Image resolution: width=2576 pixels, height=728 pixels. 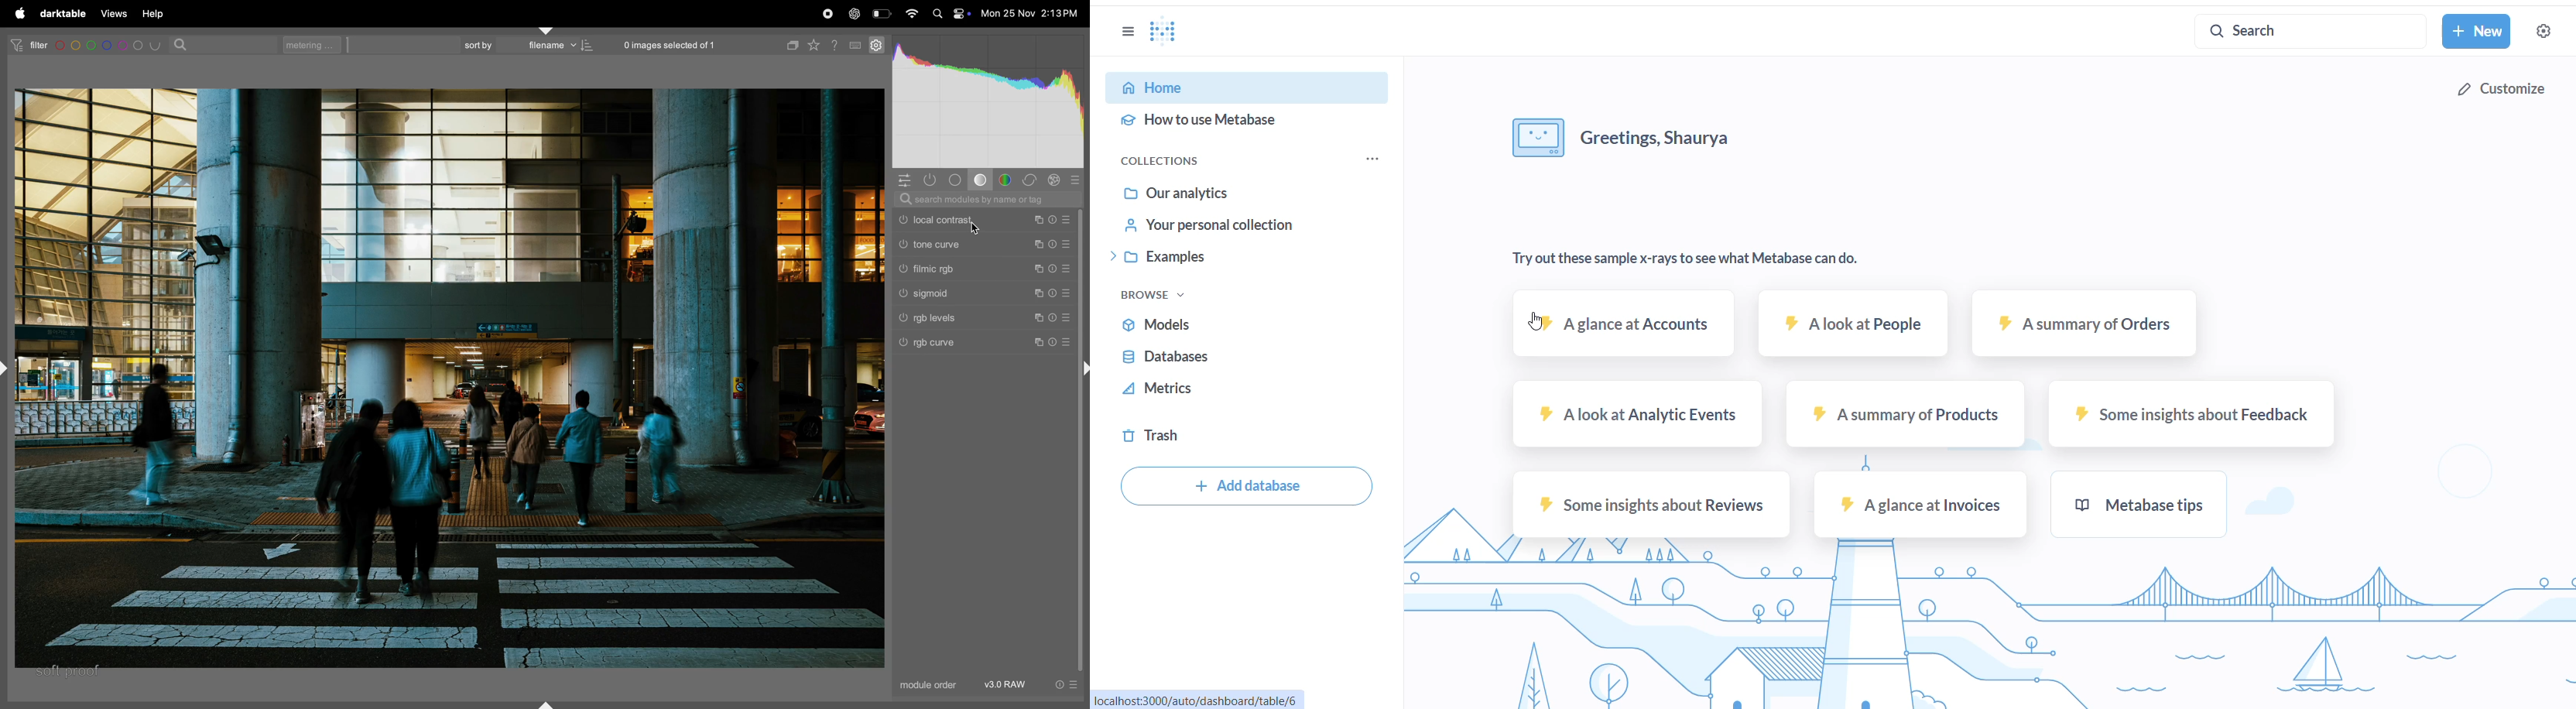 I want to click on reset, so click(x=1053, y=268).